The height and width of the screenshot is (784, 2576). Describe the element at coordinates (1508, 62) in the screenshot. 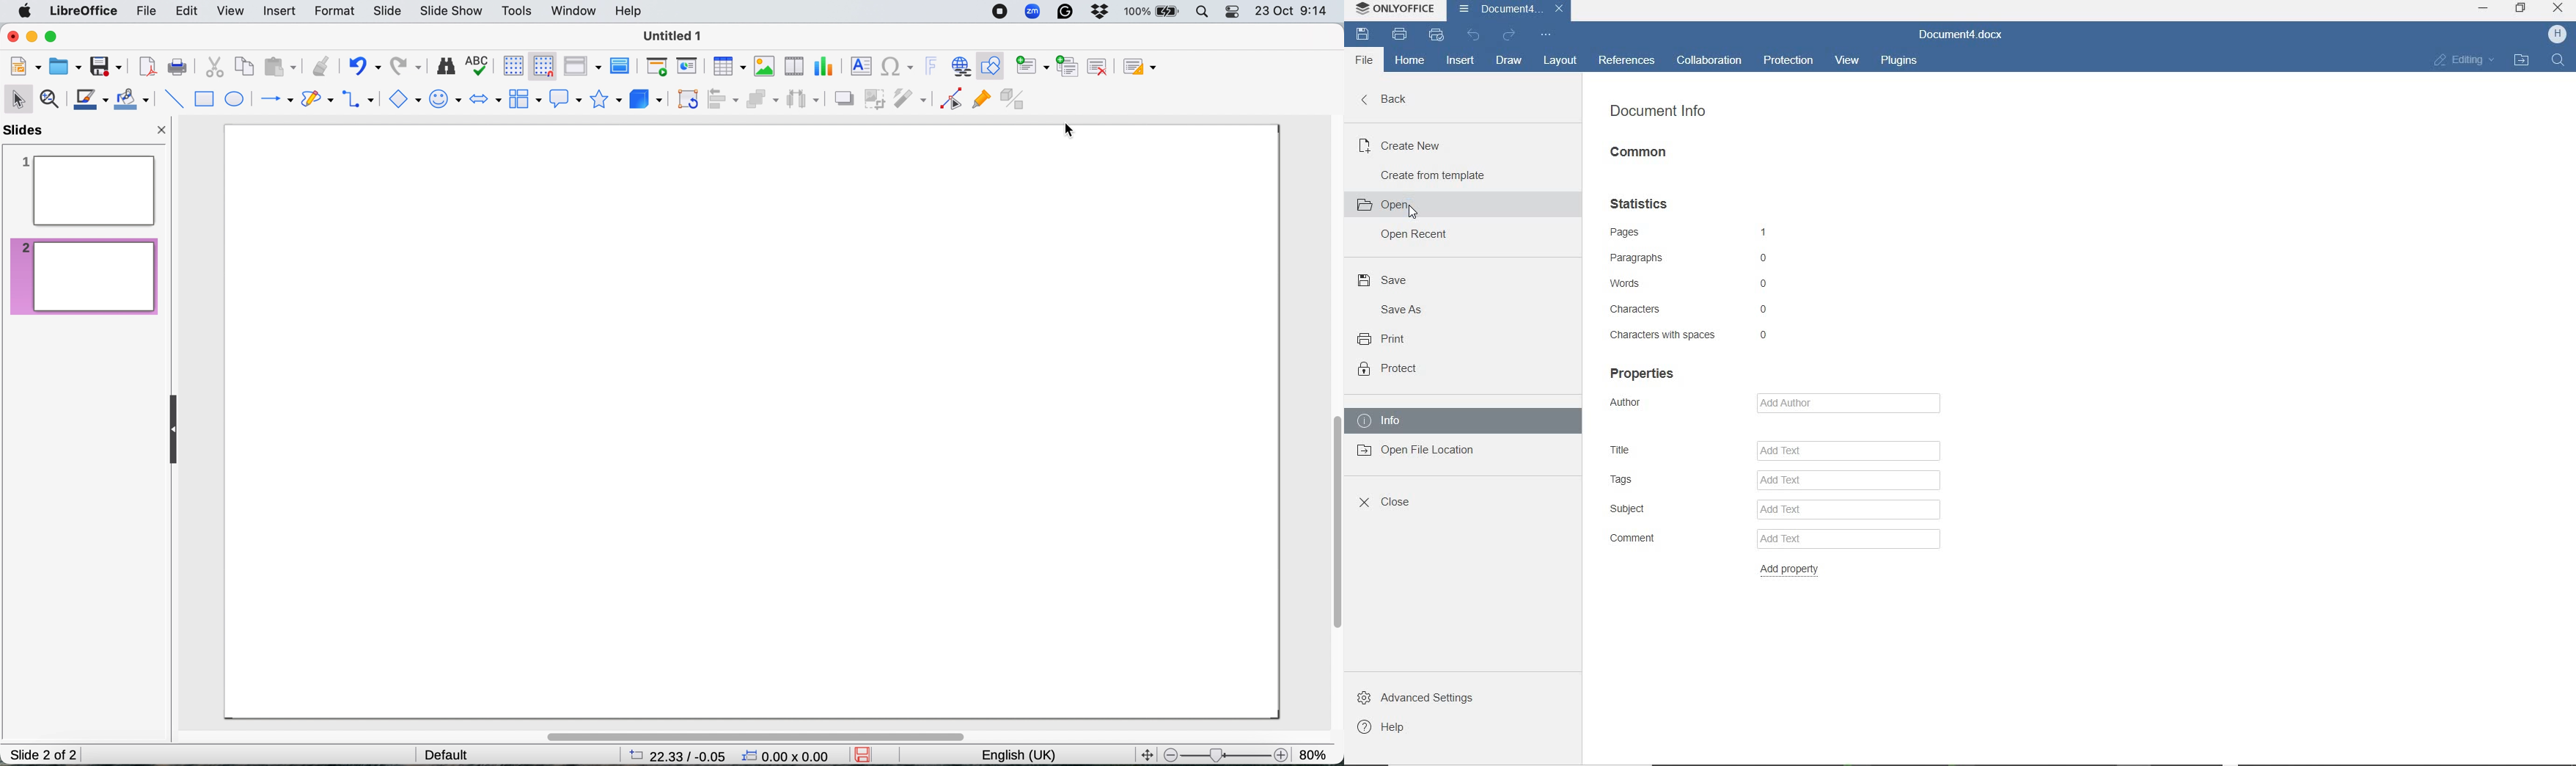

I see `draw` at that location.